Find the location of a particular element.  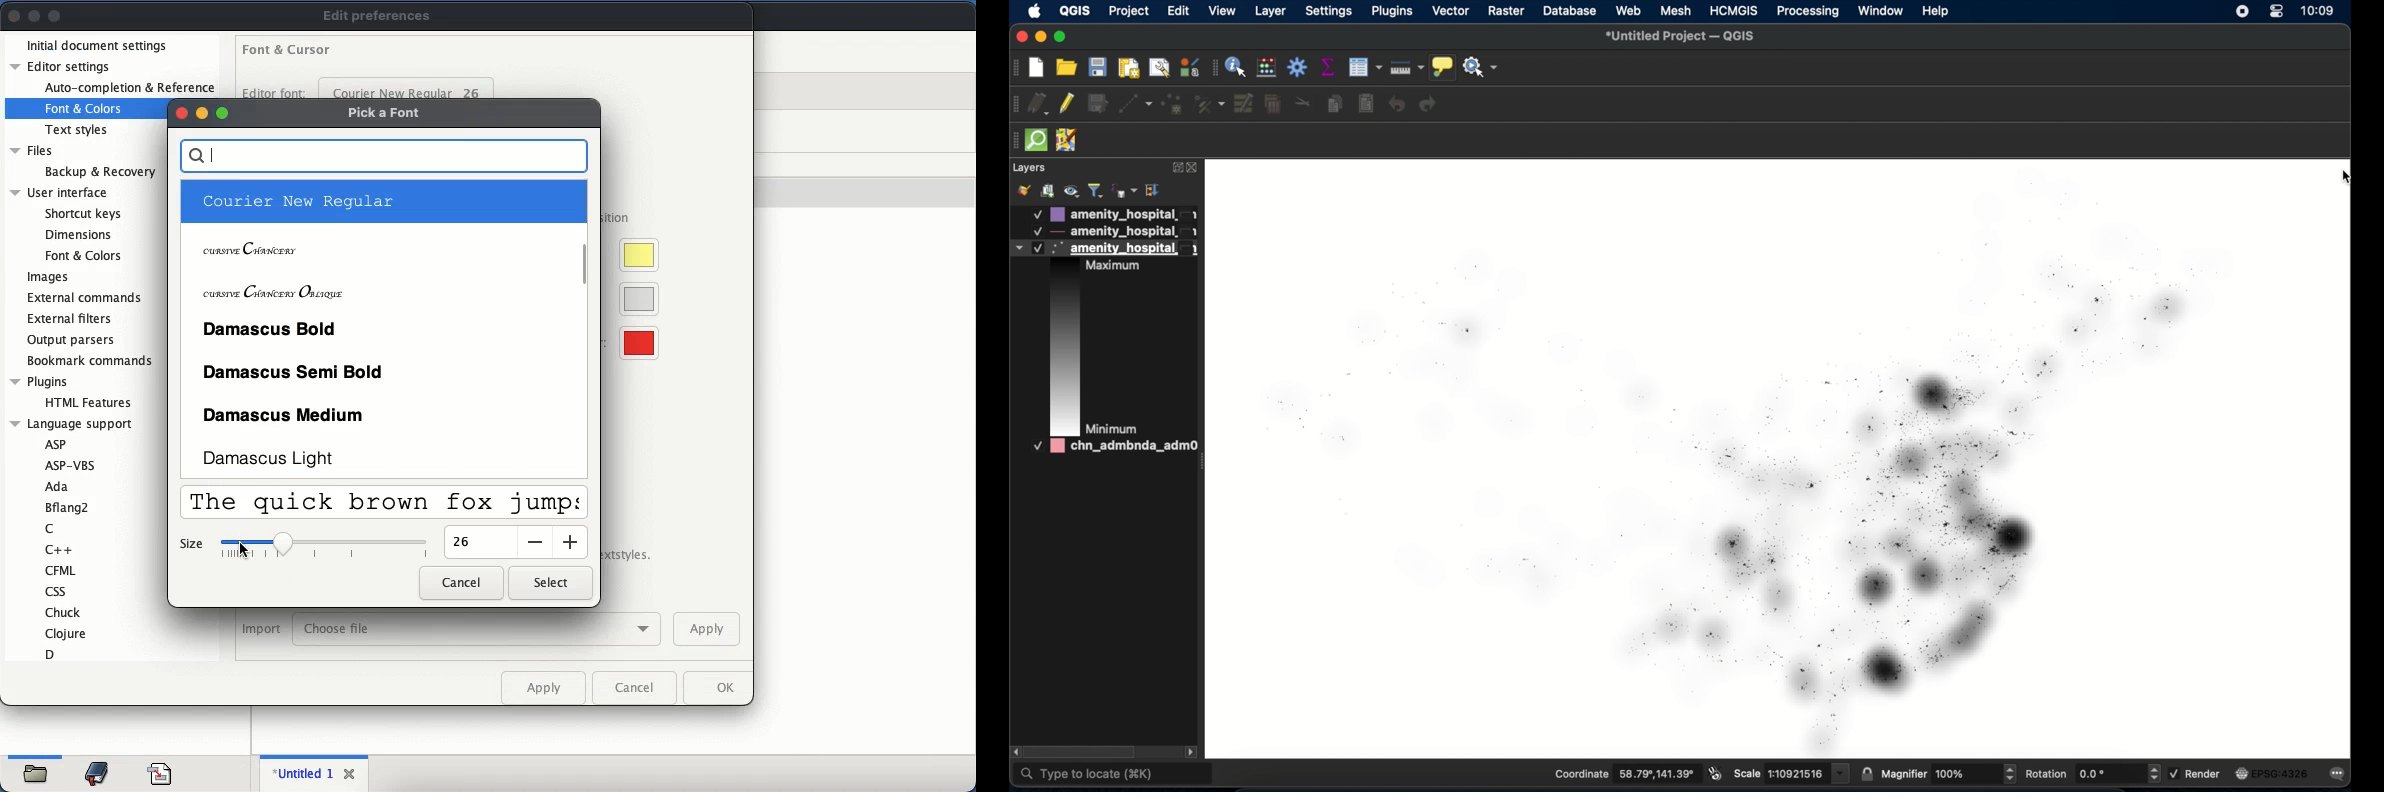

drag handle is located at coordinates (1012, 141).